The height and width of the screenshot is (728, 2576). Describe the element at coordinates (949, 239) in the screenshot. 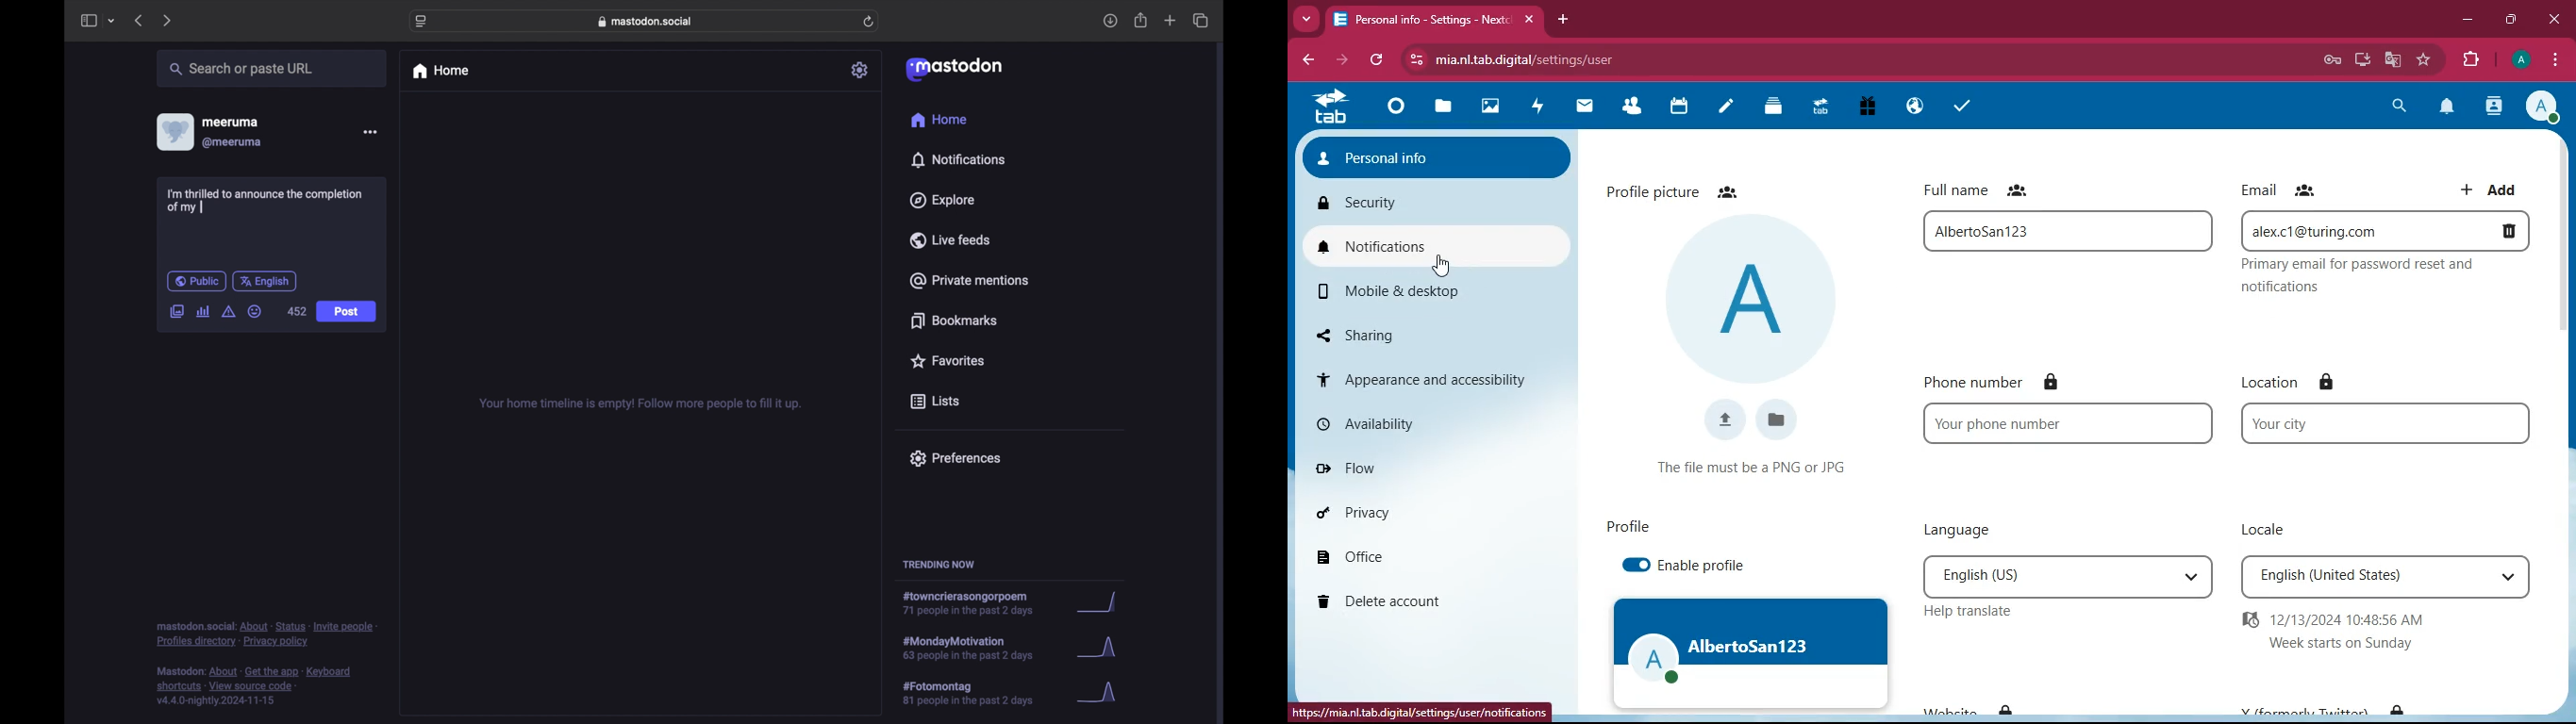

I see `live feeds` at that location.